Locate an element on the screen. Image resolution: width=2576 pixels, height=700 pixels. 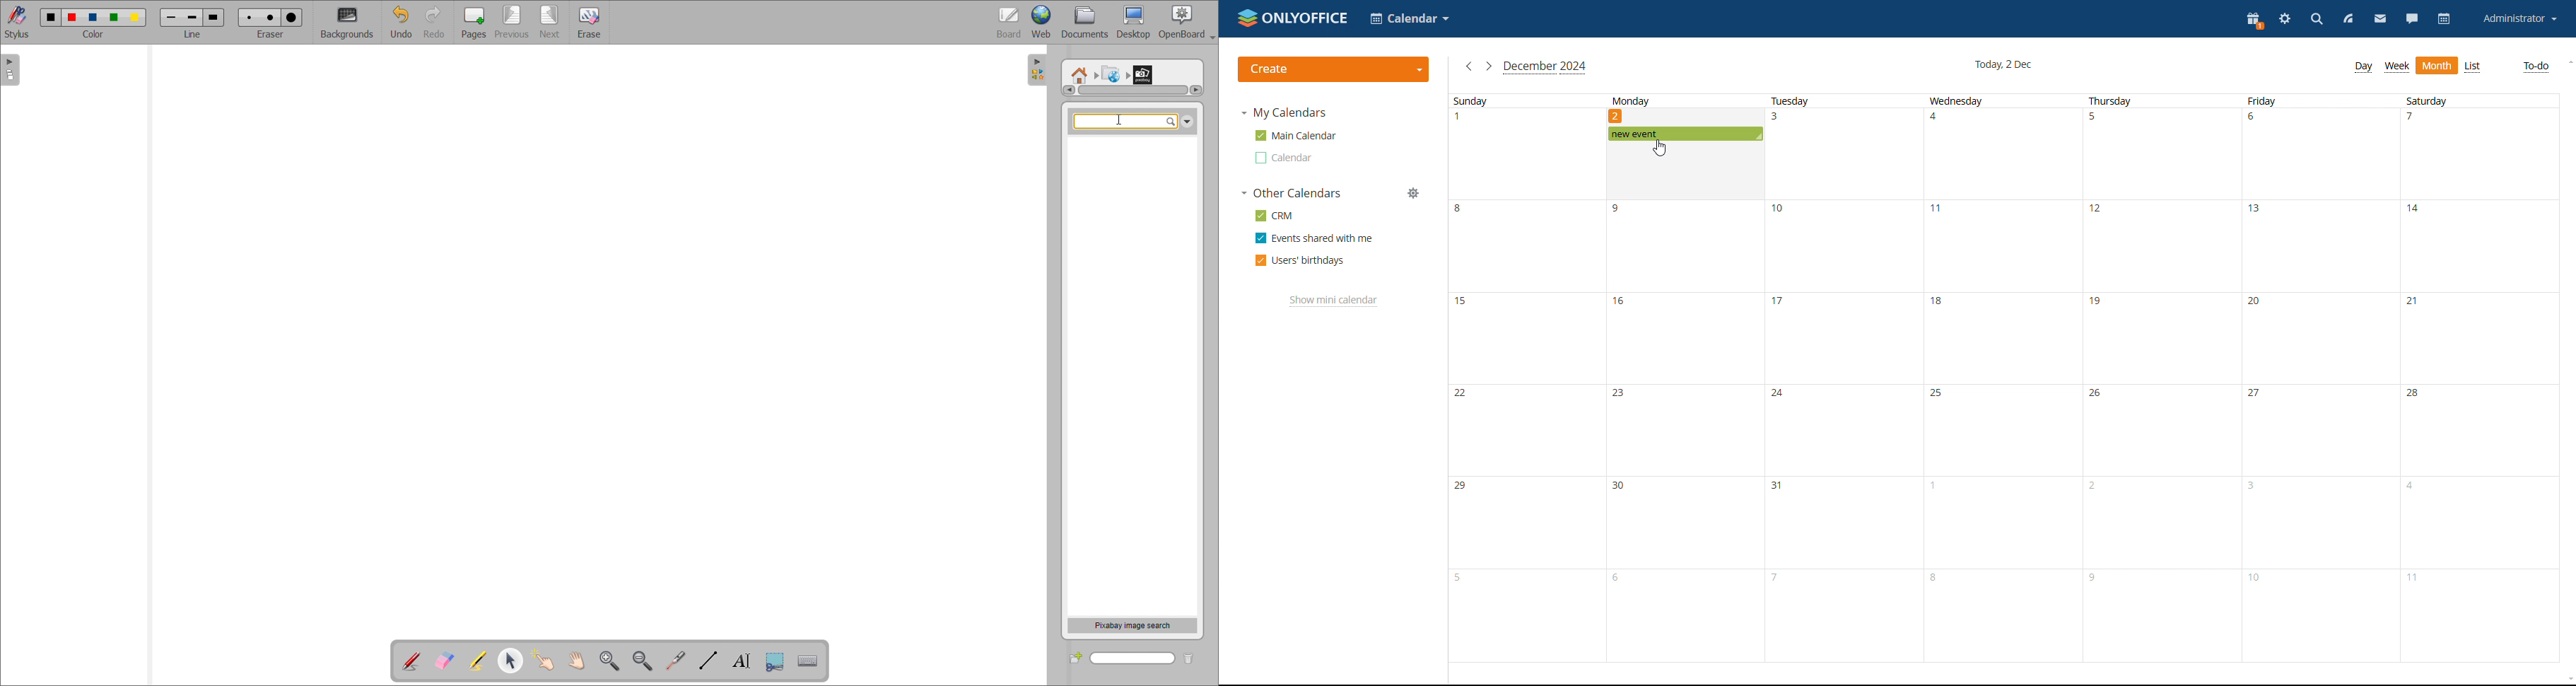
chat is located at coordinates (2413, 20).